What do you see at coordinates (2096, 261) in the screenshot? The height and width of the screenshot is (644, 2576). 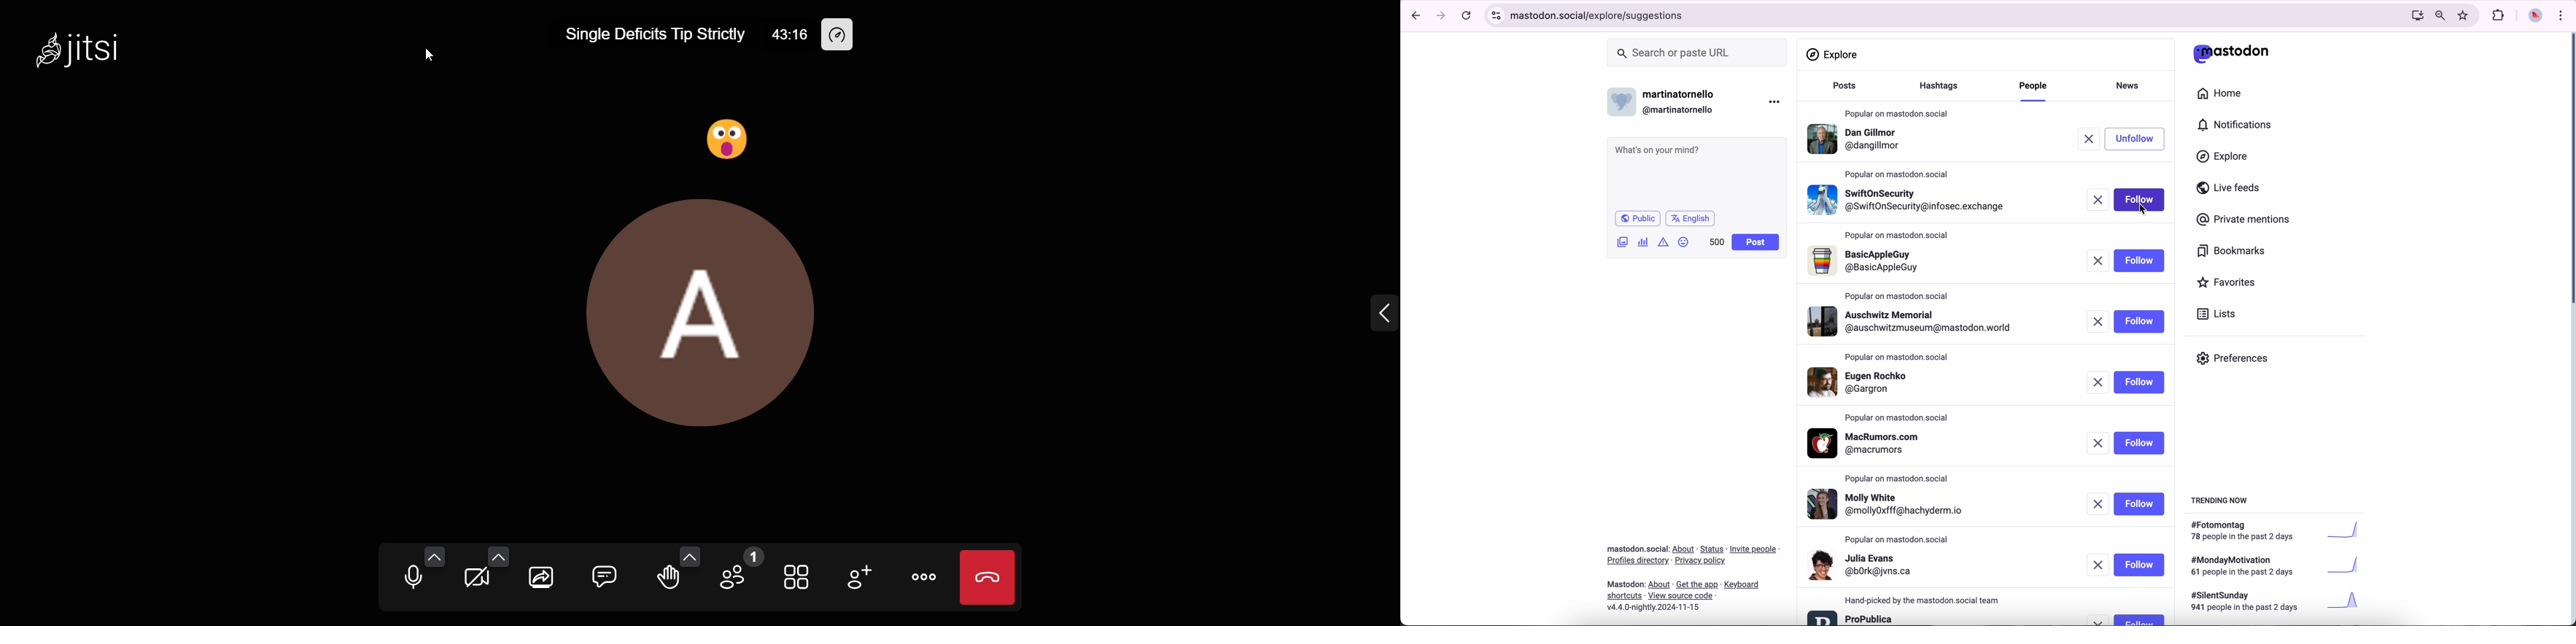 I see `remove` at bounding box center [2096, 261].